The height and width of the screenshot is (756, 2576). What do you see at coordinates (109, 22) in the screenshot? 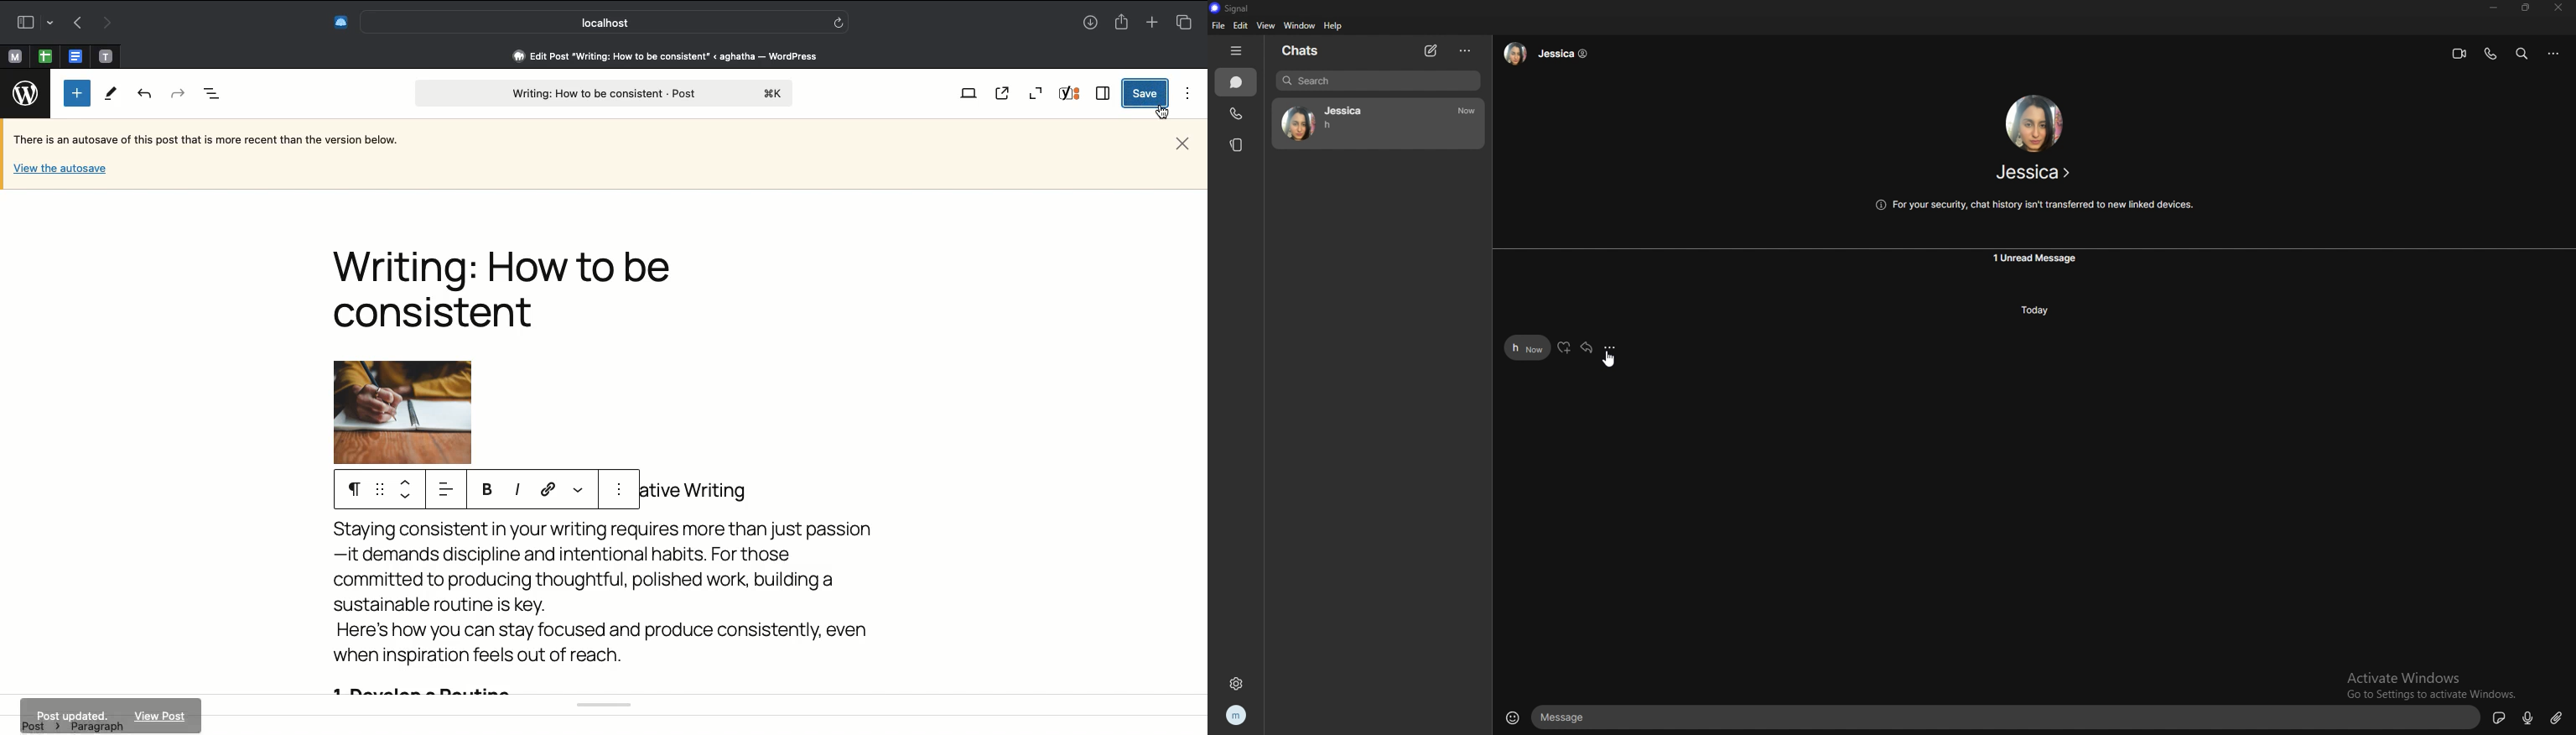
I see `Next page` at bounding box center [109, 22].